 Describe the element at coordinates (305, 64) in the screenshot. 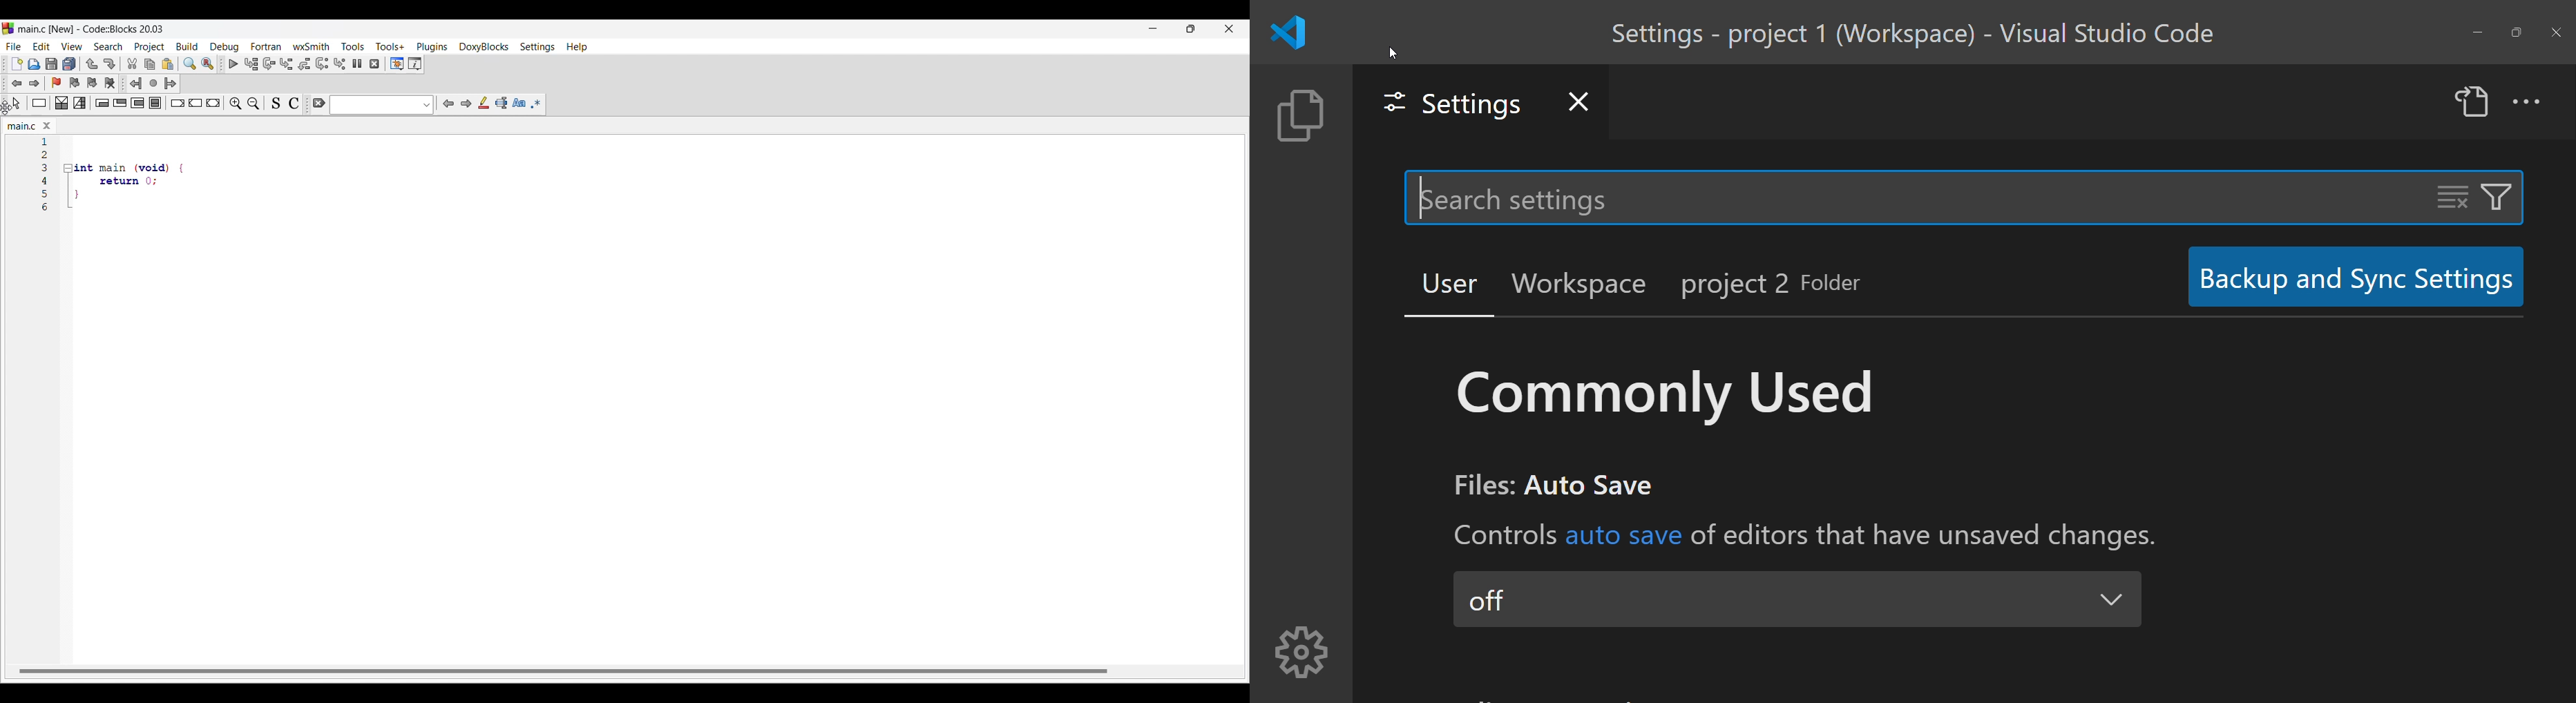

I see `Step out` at that location.